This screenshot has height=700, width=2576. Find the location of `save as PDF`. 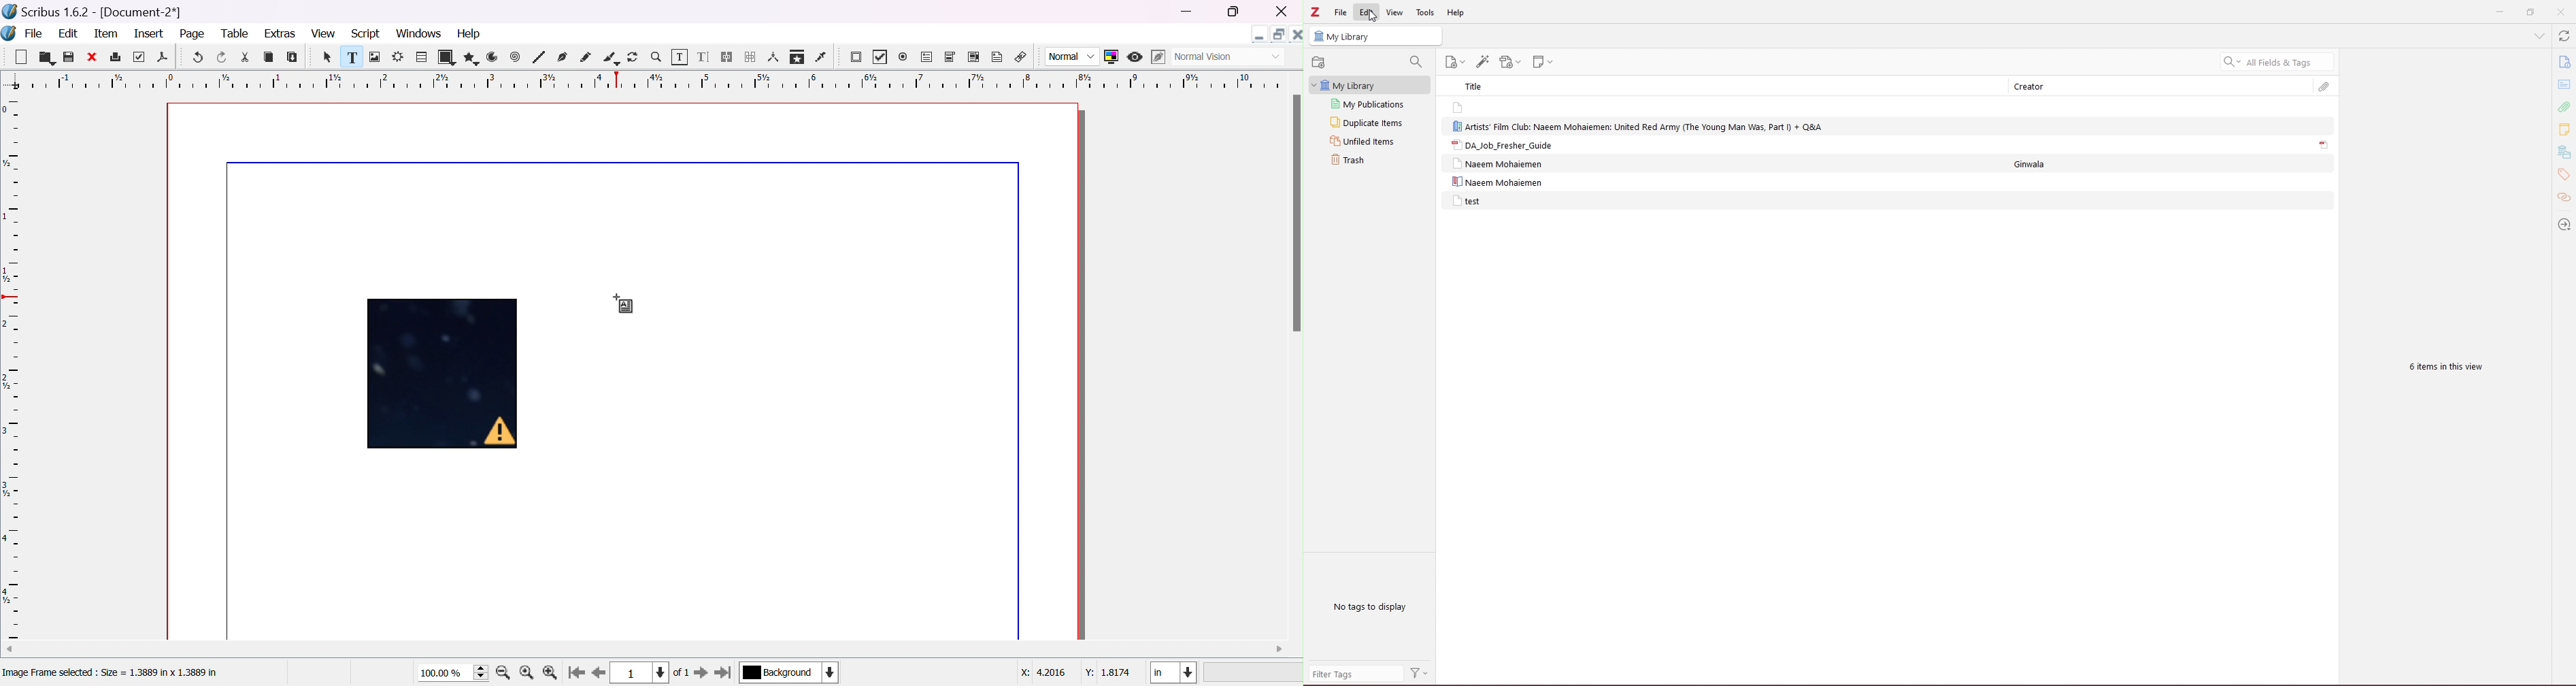

save as PDF is located at coordinates (162, 59).